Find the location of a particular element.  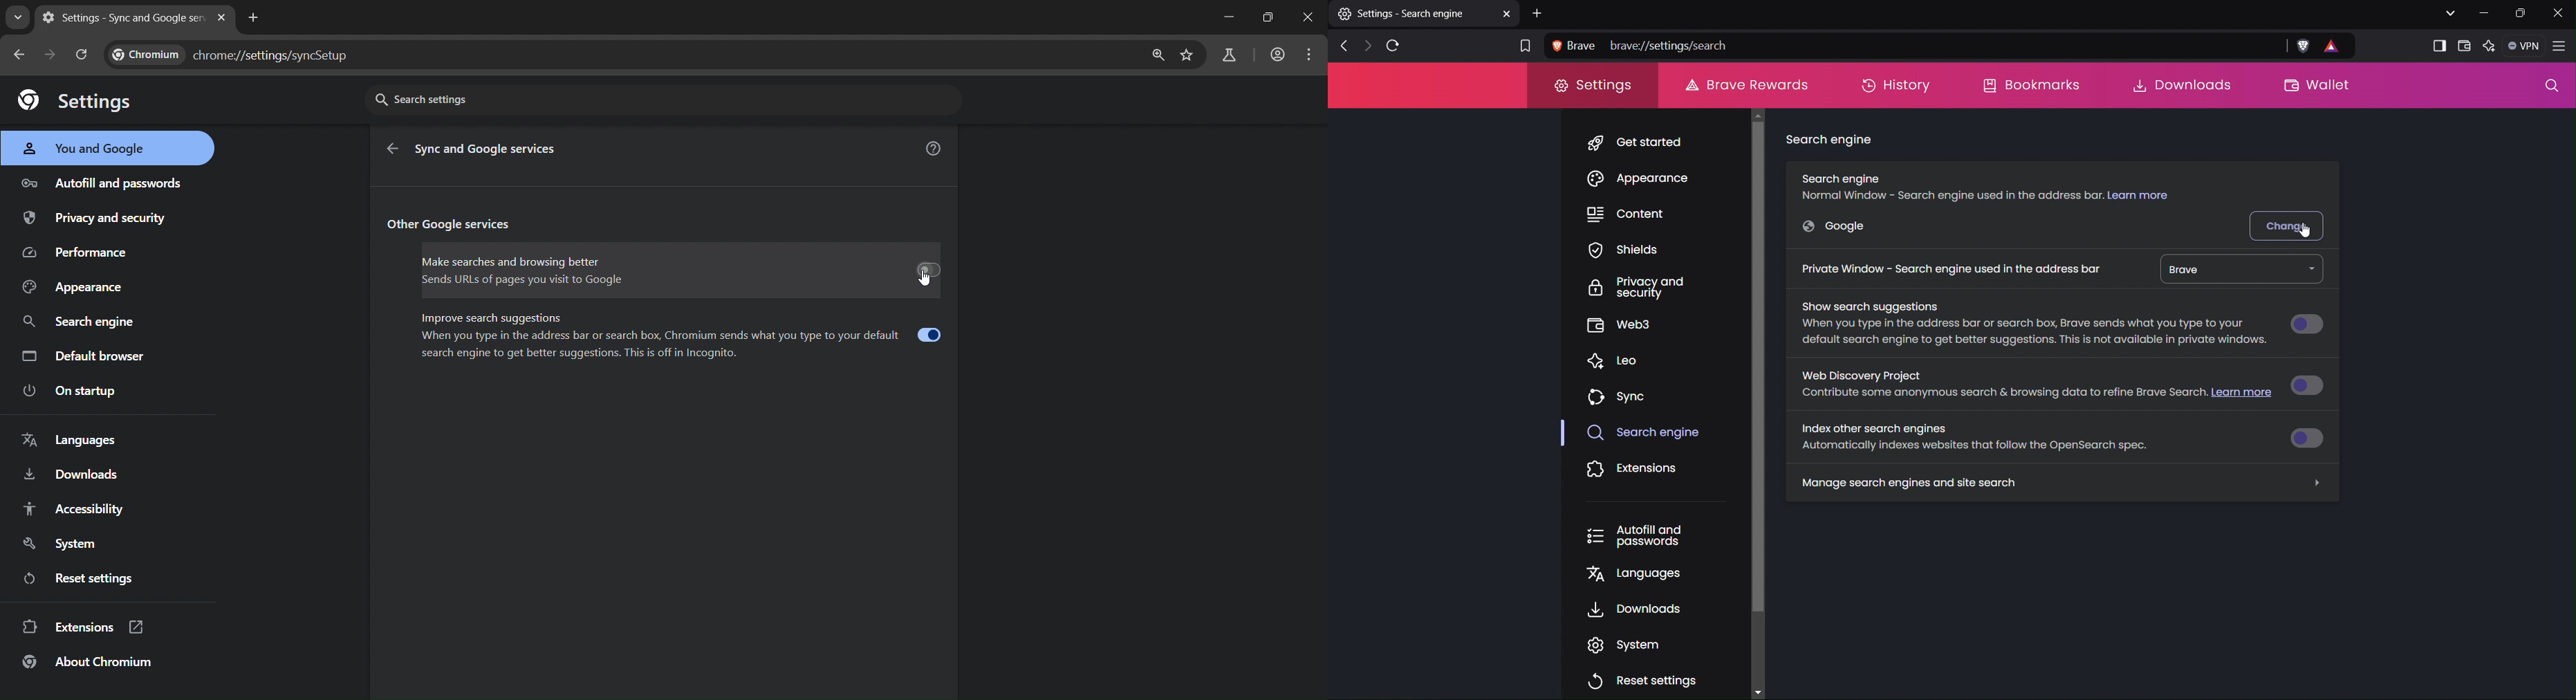

Rewards is located at coordinates (2338, 46).